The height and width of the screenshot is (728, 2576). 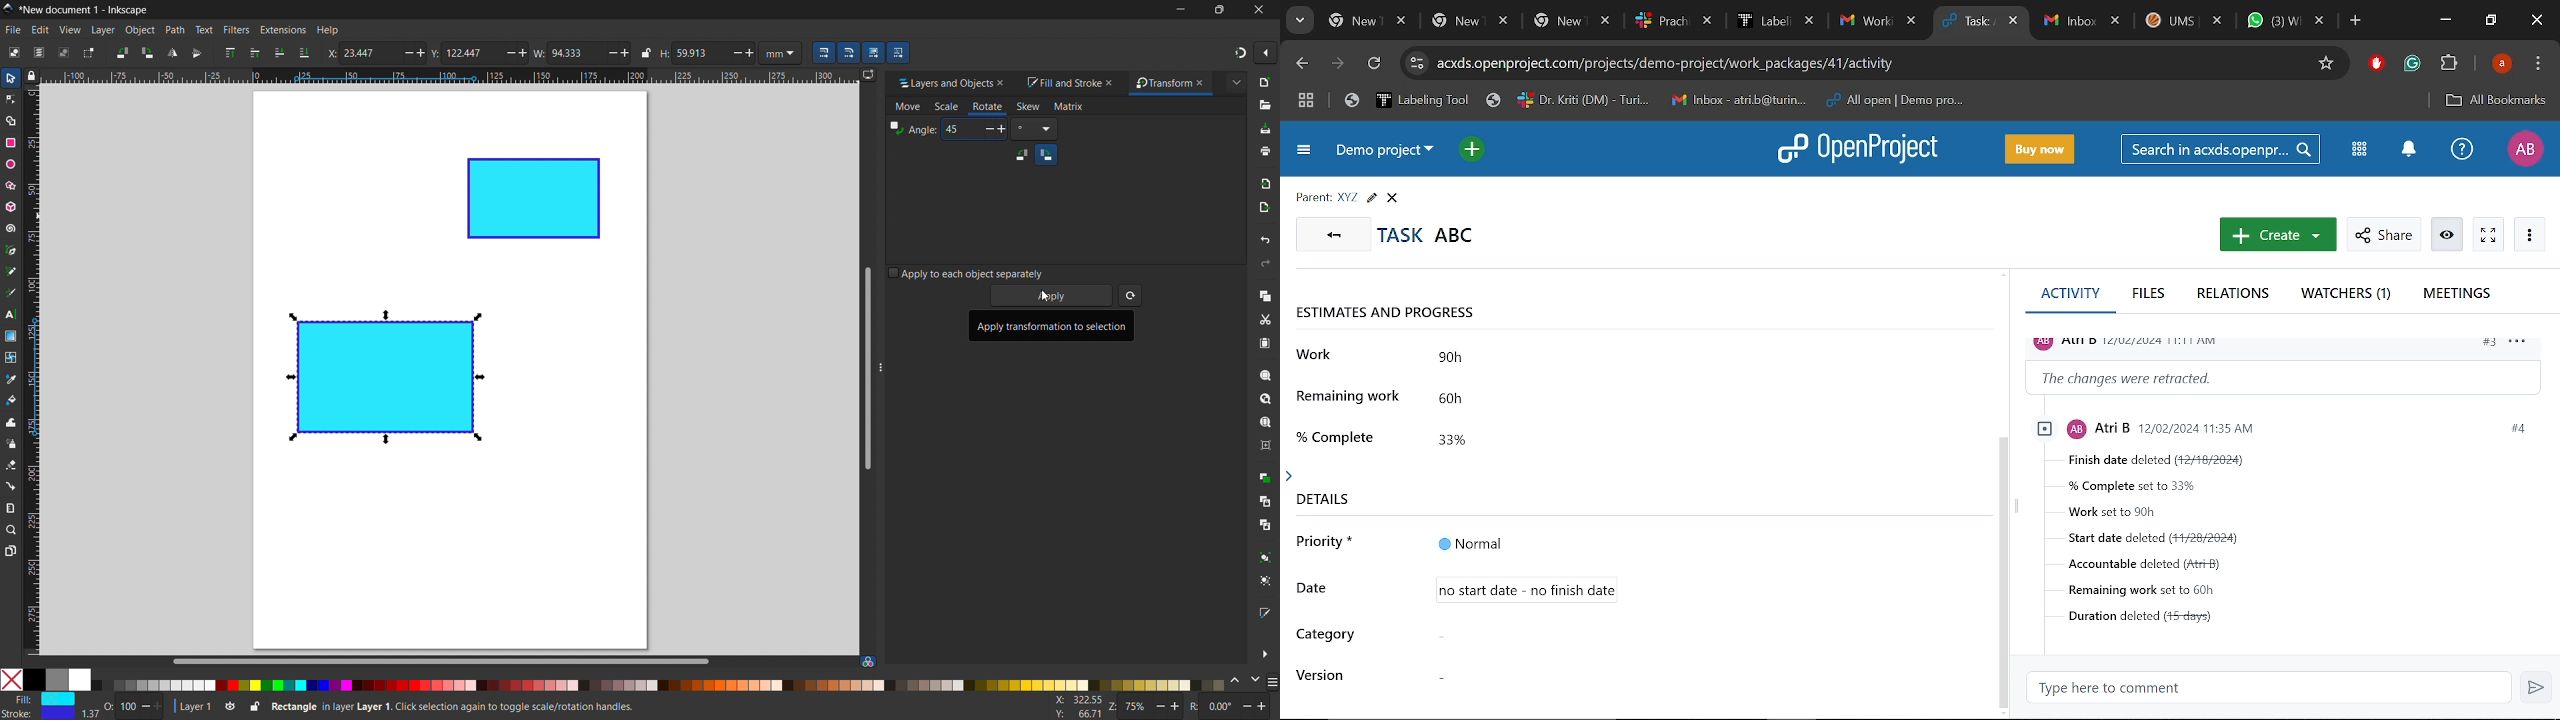 I want to click on select all in all layers, so click(x=38, y=52).